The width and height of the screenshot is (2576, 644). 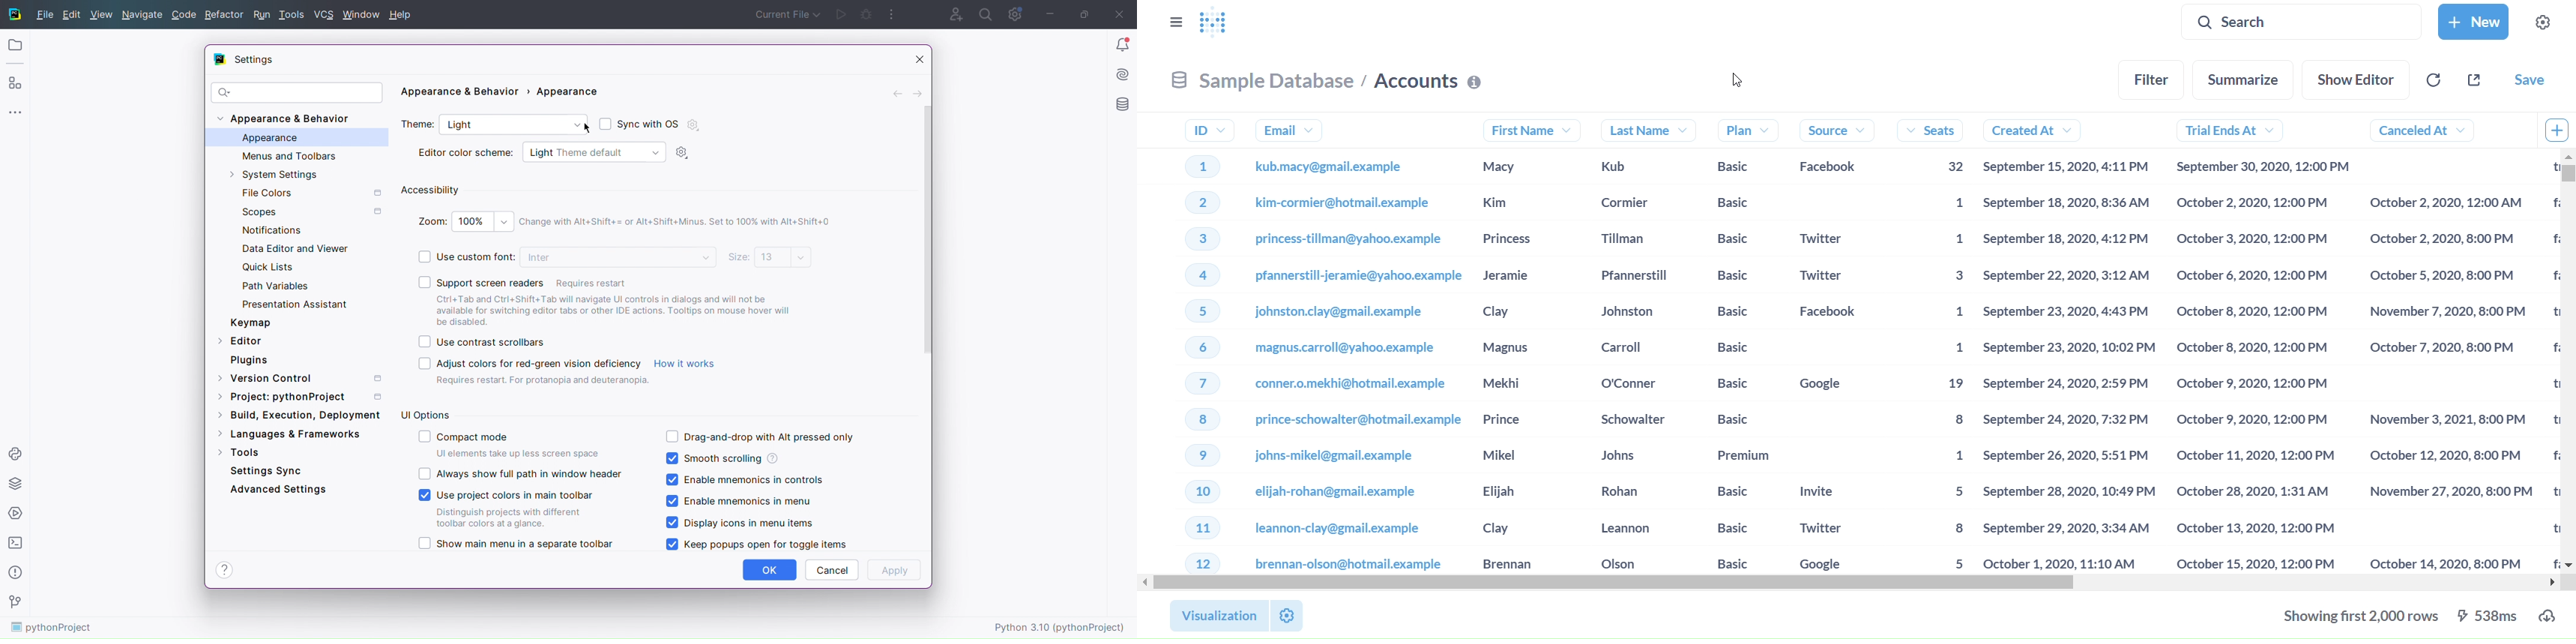 I want to click on Problems, so click(x=14, y=574).